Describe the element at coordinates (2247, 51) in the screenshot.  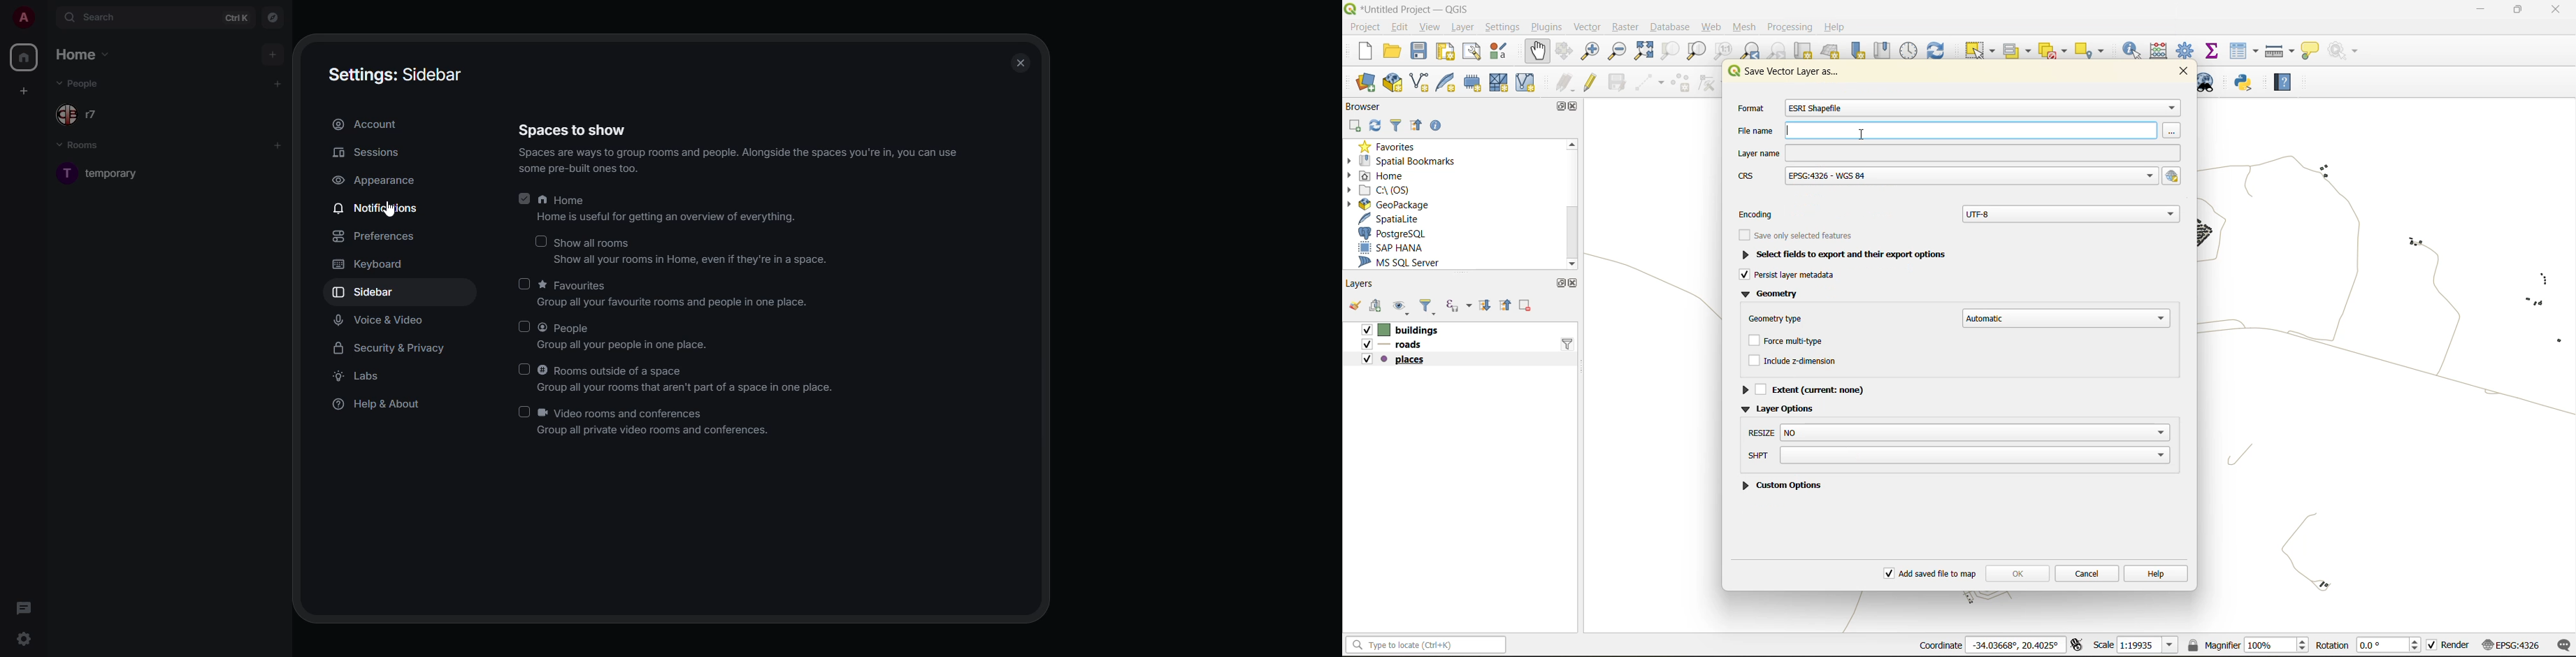
I see `attributes table` at that location.